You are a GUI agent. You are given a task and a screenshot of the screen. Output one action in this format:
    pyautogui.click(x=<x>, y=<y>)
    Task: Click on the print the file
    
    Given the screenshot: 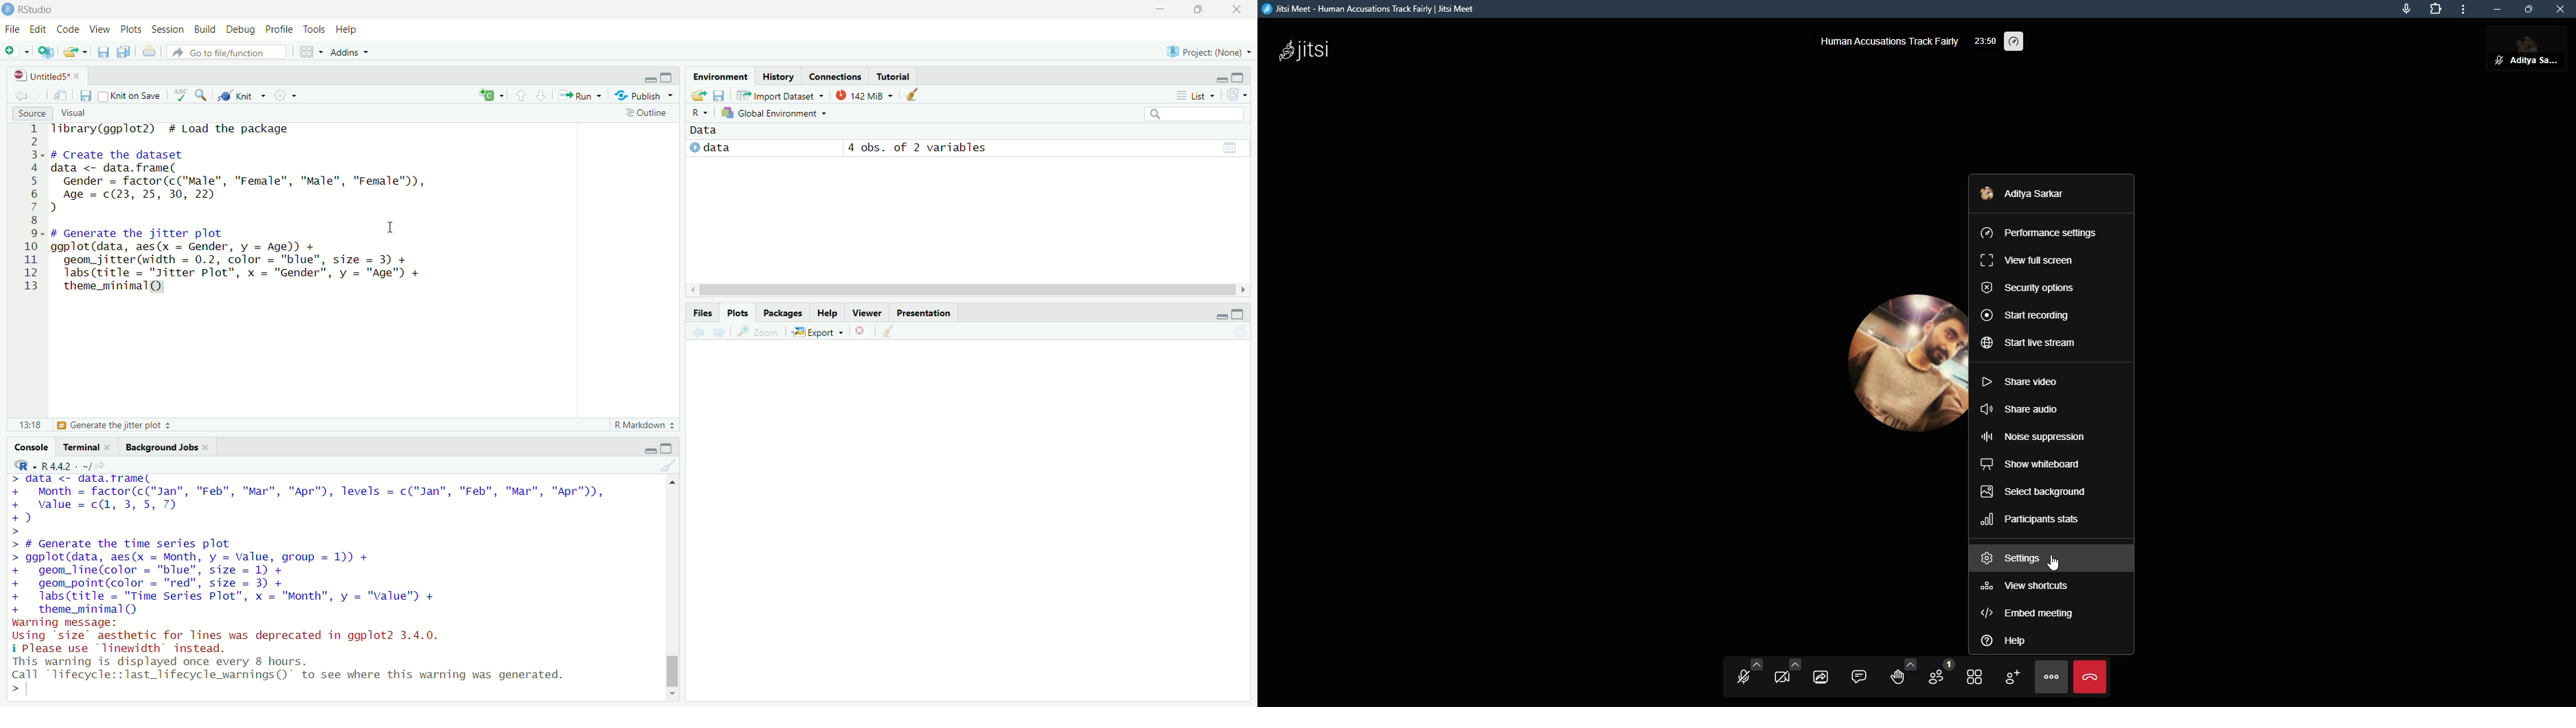 What is the action you would take?
    pyautogui.click(x=147, y=51)
    